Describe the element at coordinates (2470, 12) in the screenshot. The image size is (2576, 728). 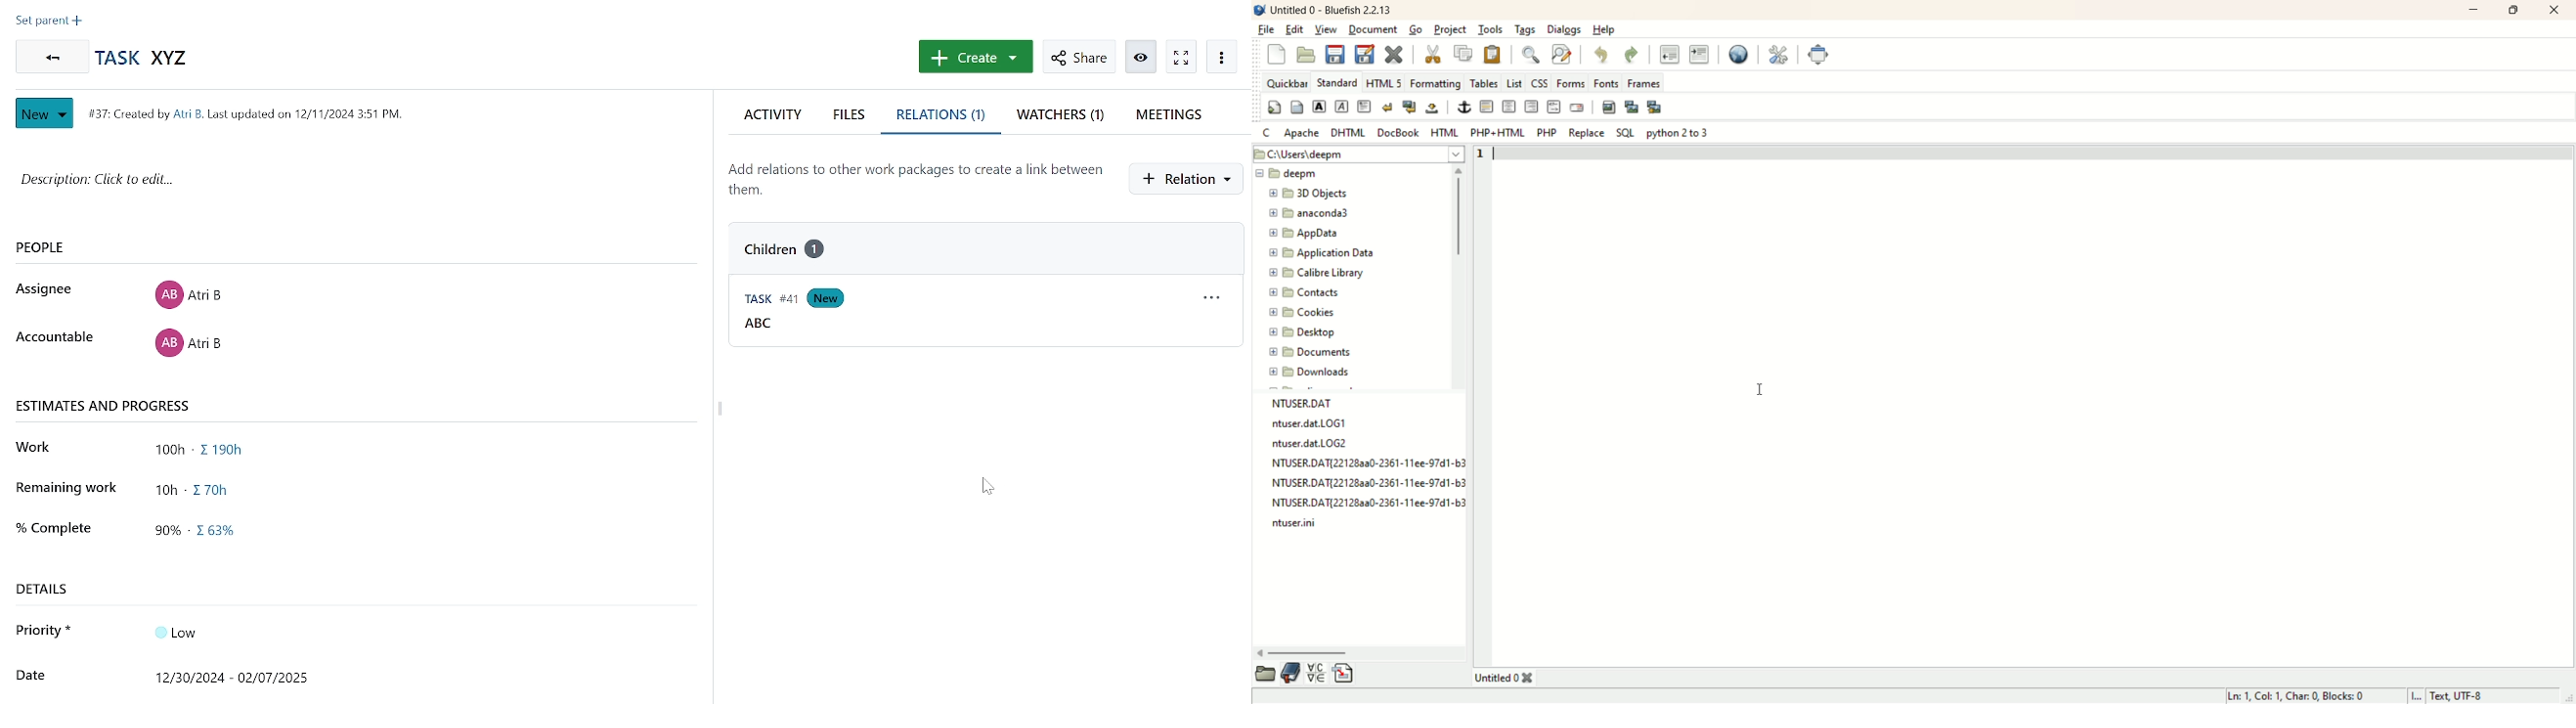
I see `minimize` at that location.